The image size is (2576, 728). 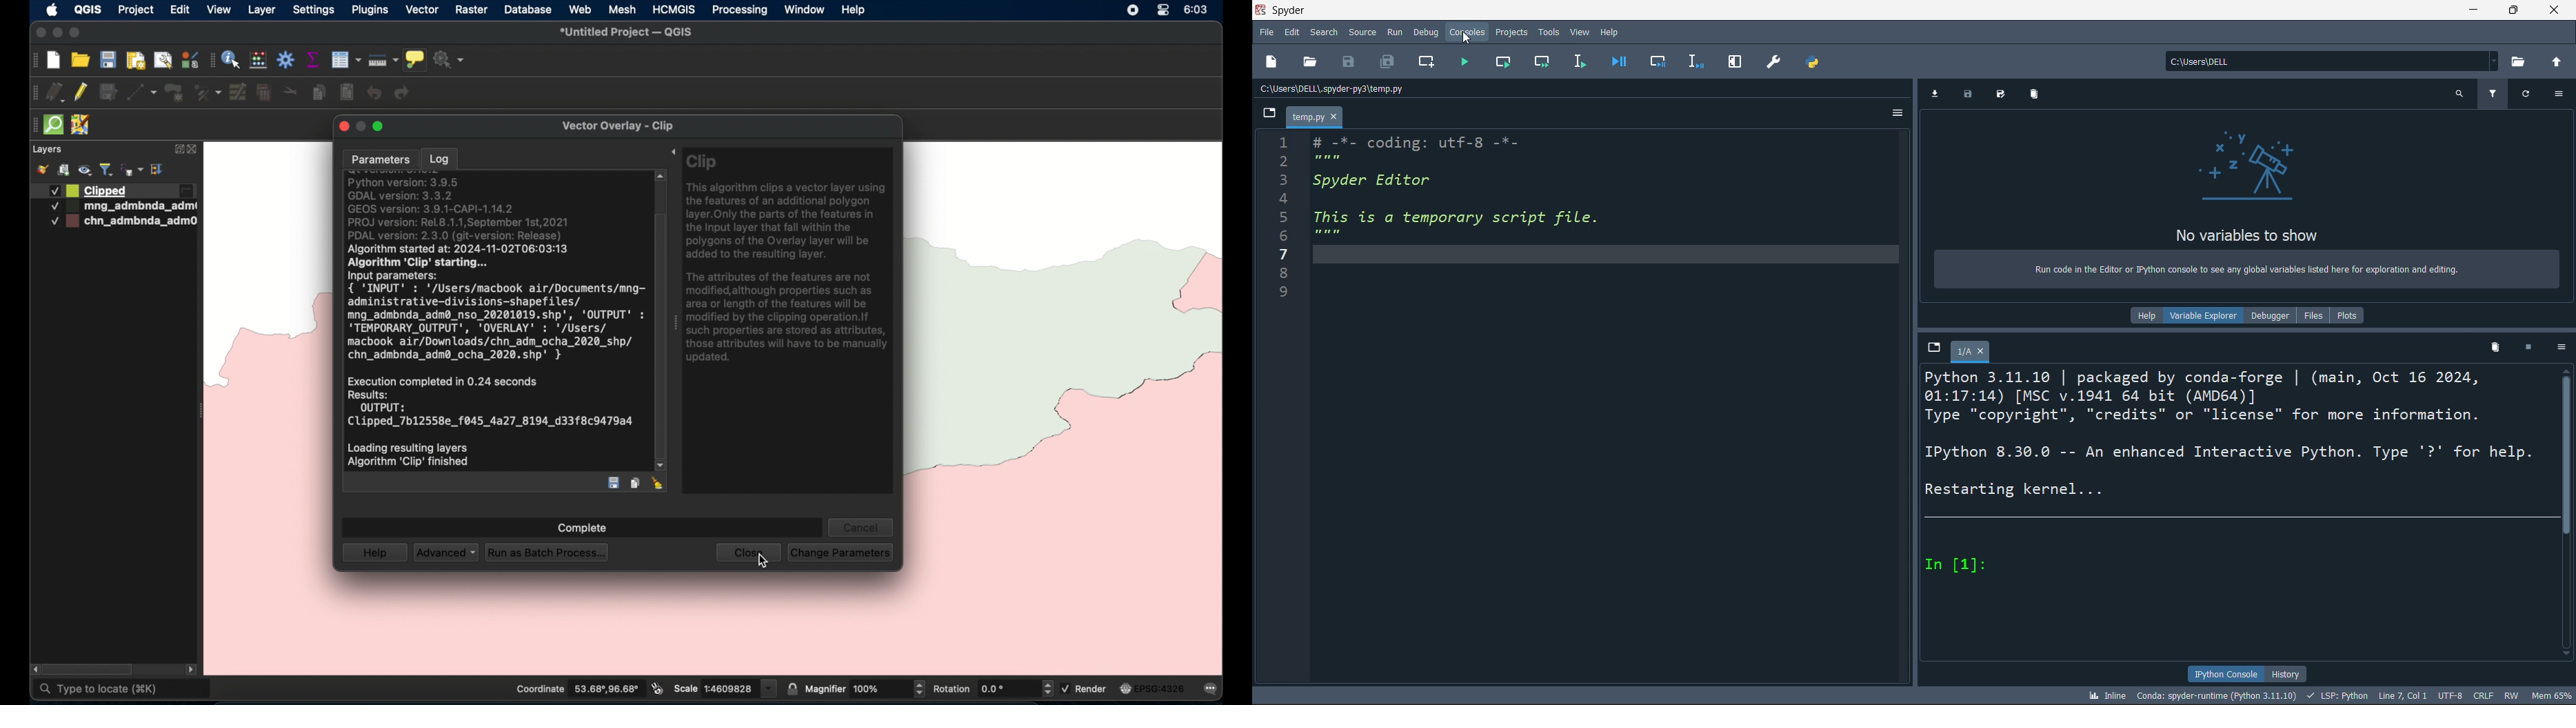 What do you see at coordinates (1933, 349) in the screenshot?
I see `browse tabs` at bounding box center [1933, 349].